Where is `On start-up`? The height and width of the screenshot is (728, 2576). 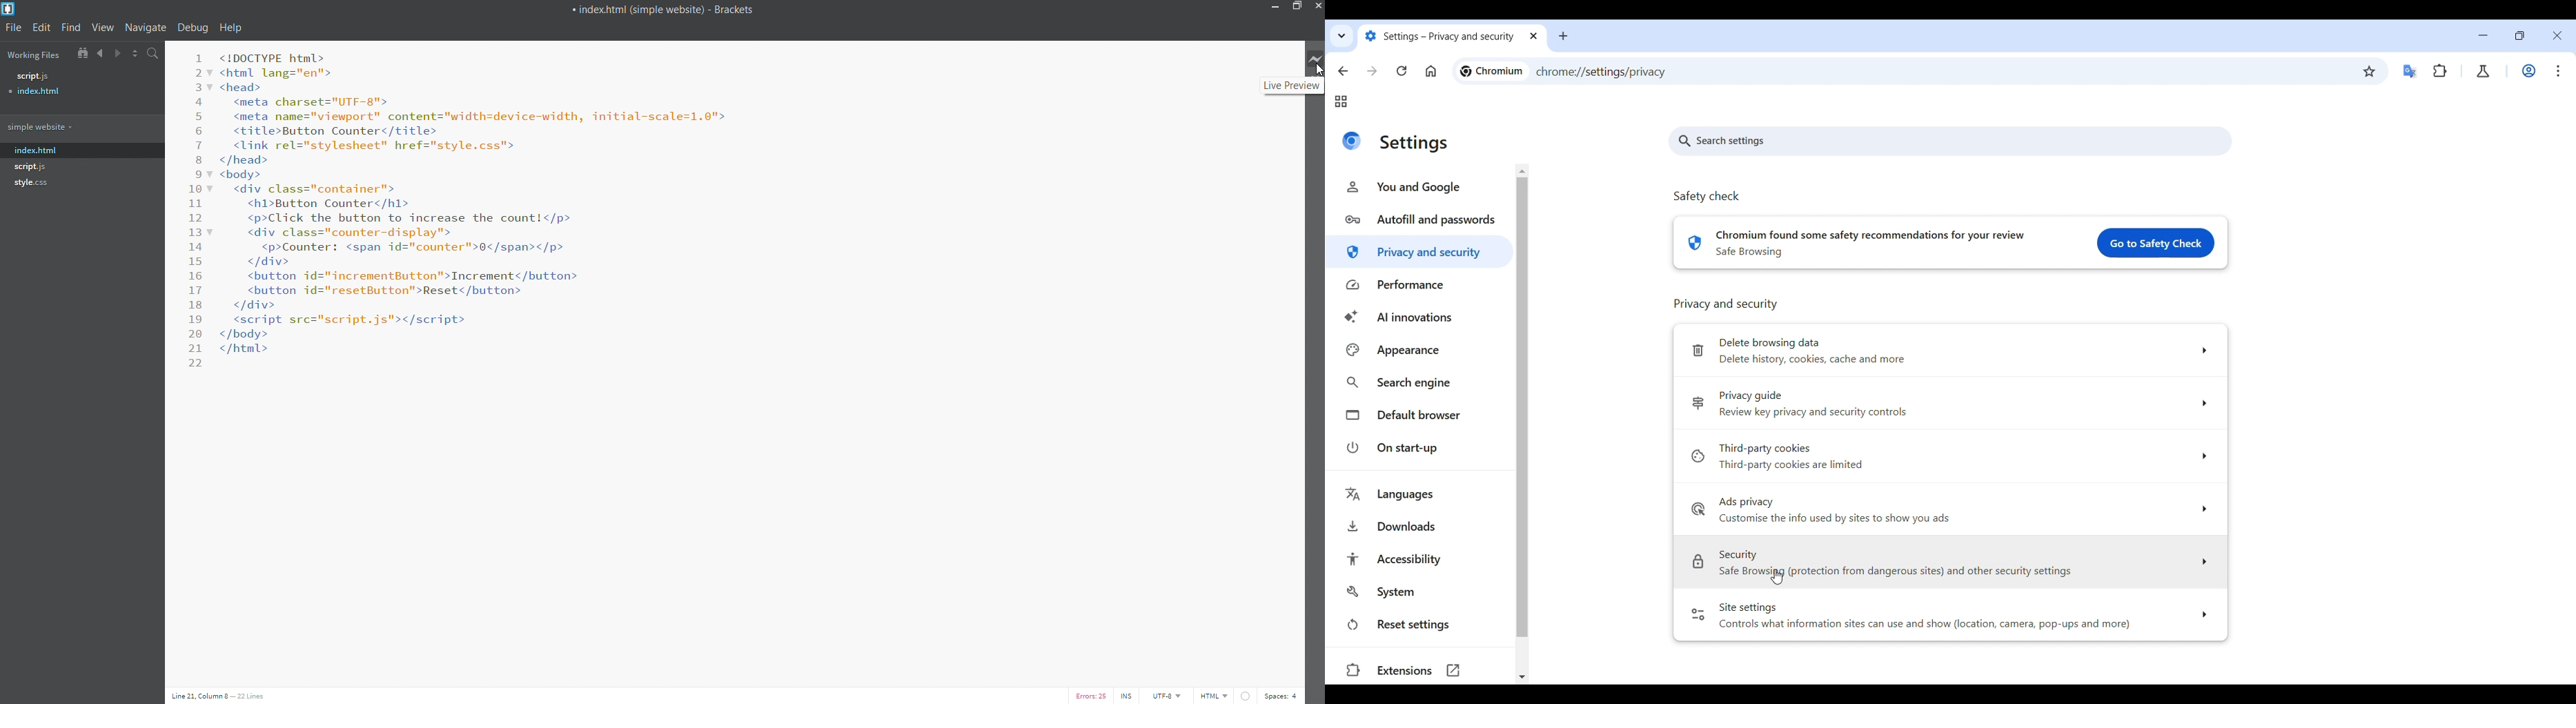 On start-up is located at coordinates (1421, 448).